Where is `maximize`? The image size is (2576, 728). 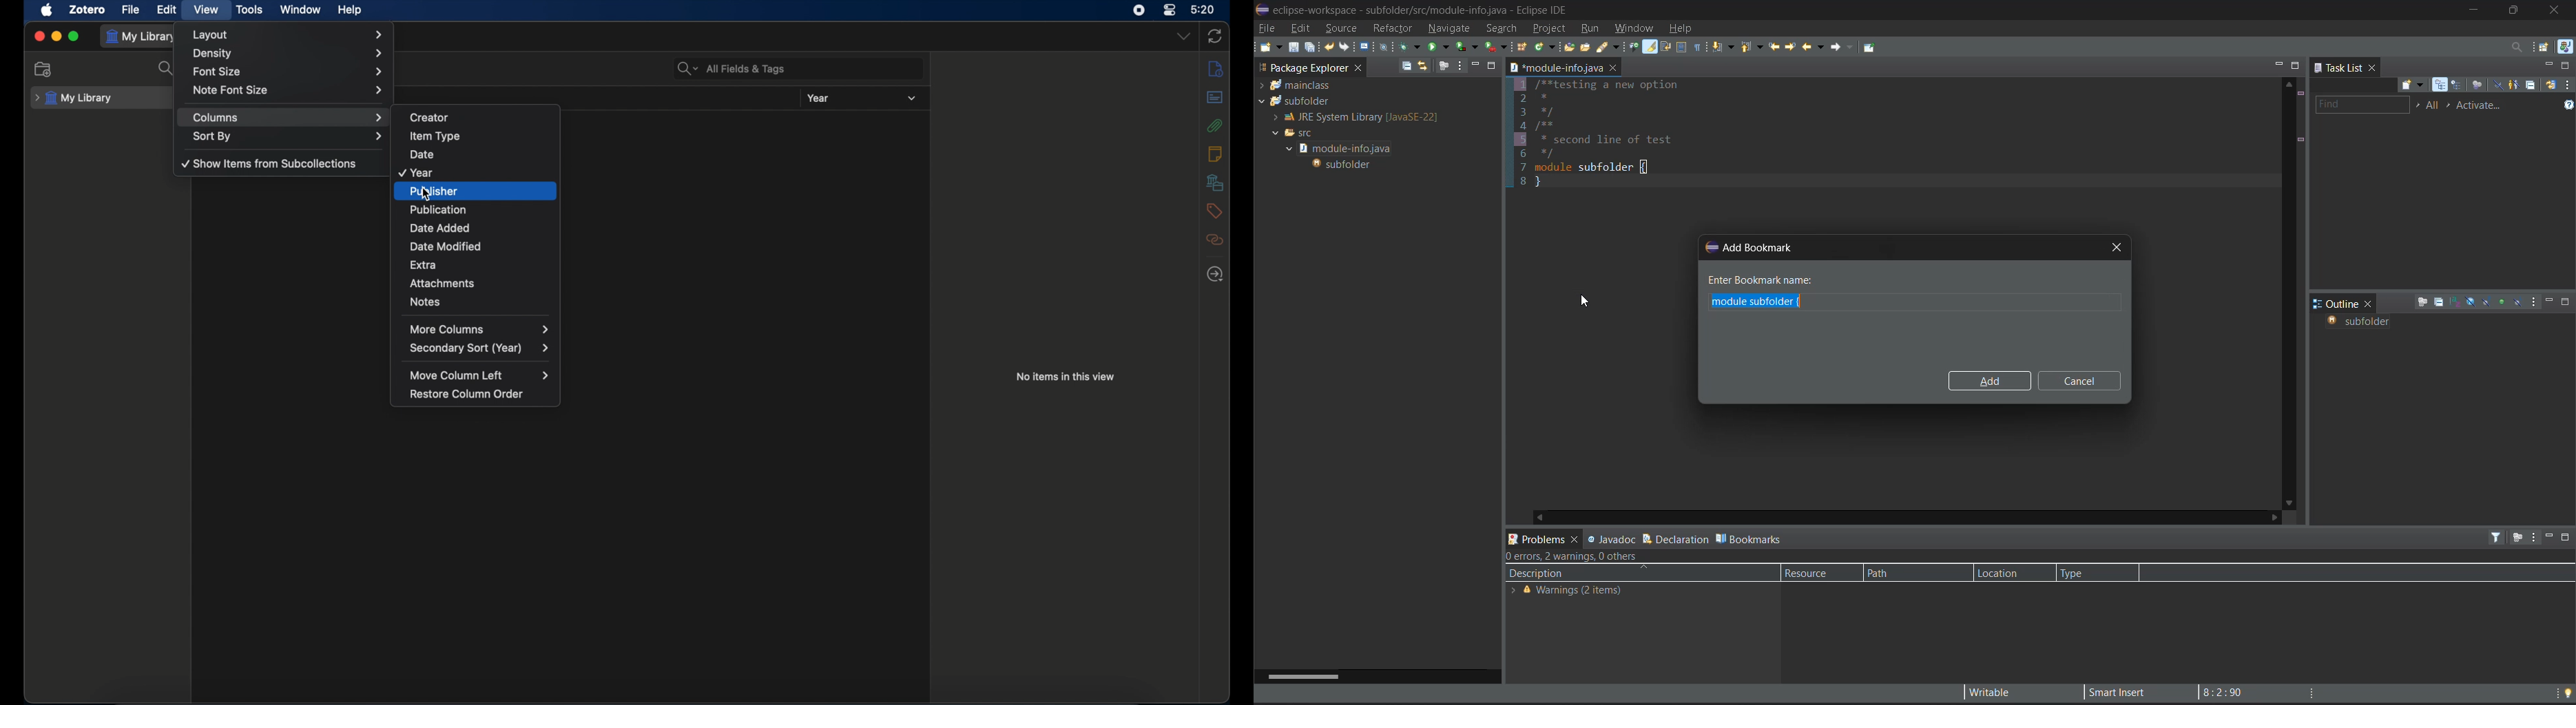
maximize is located at coordinates (2296, 65).